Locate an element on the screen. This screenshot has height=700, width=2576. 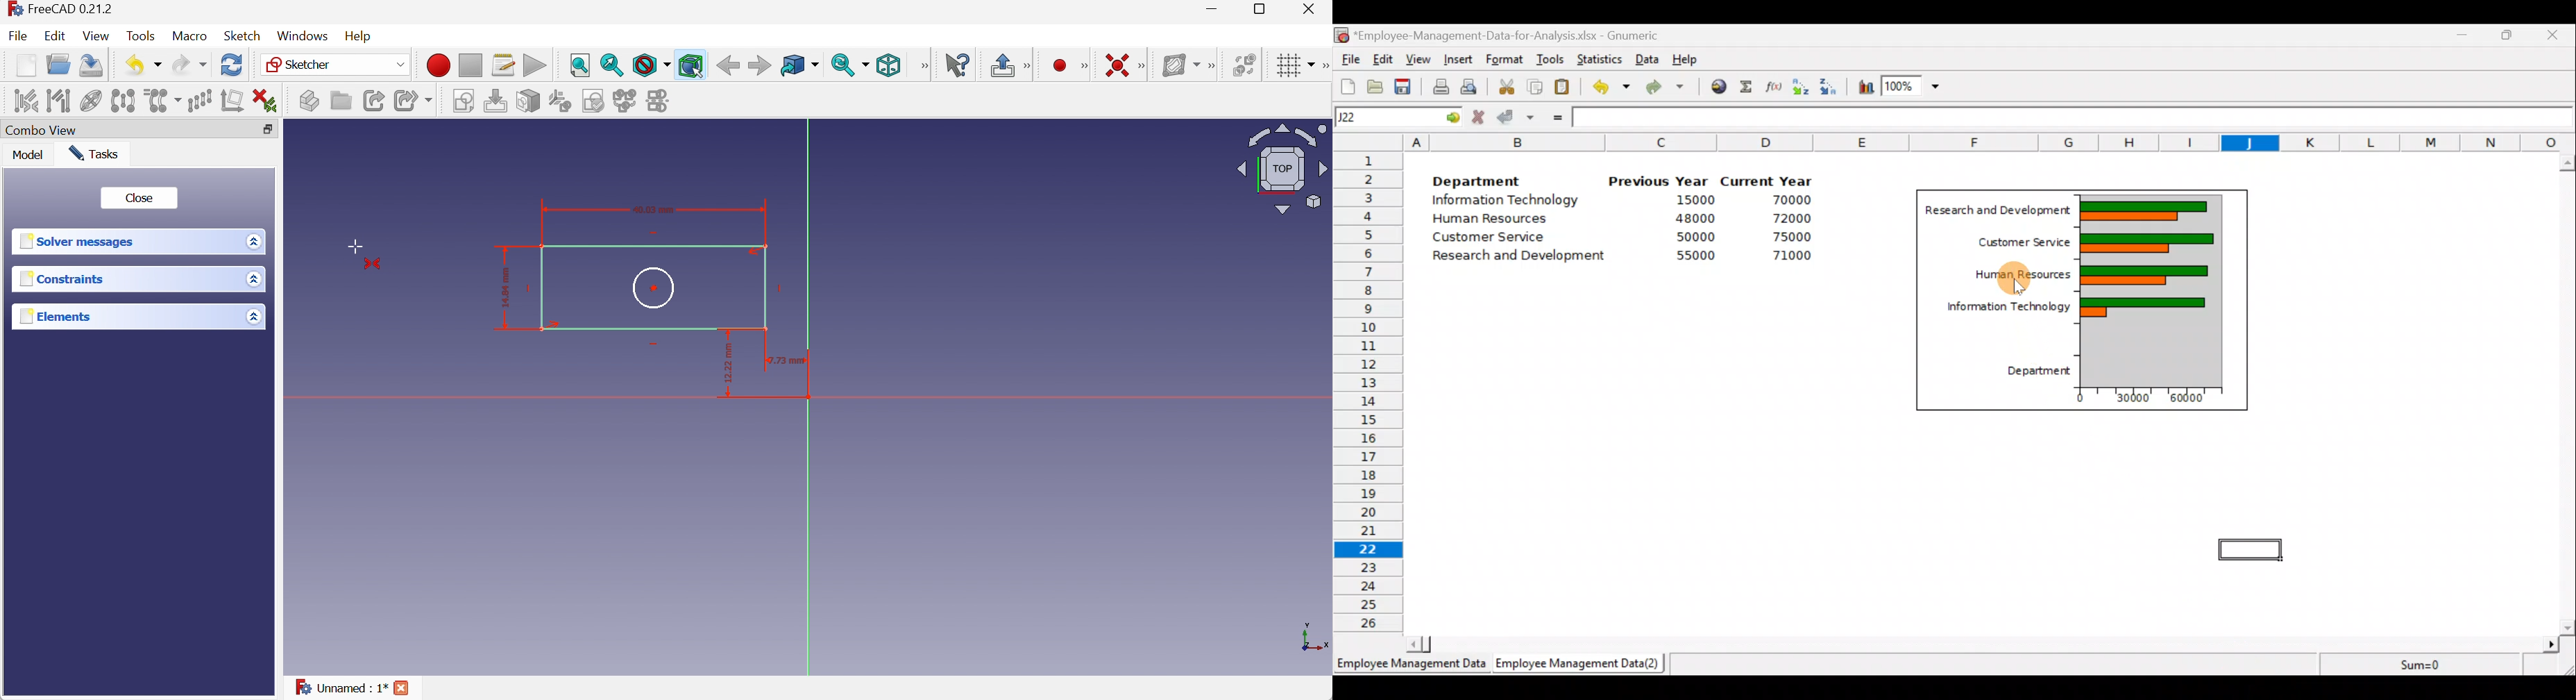
Leave sketch is located at coordinates (1003, 66).